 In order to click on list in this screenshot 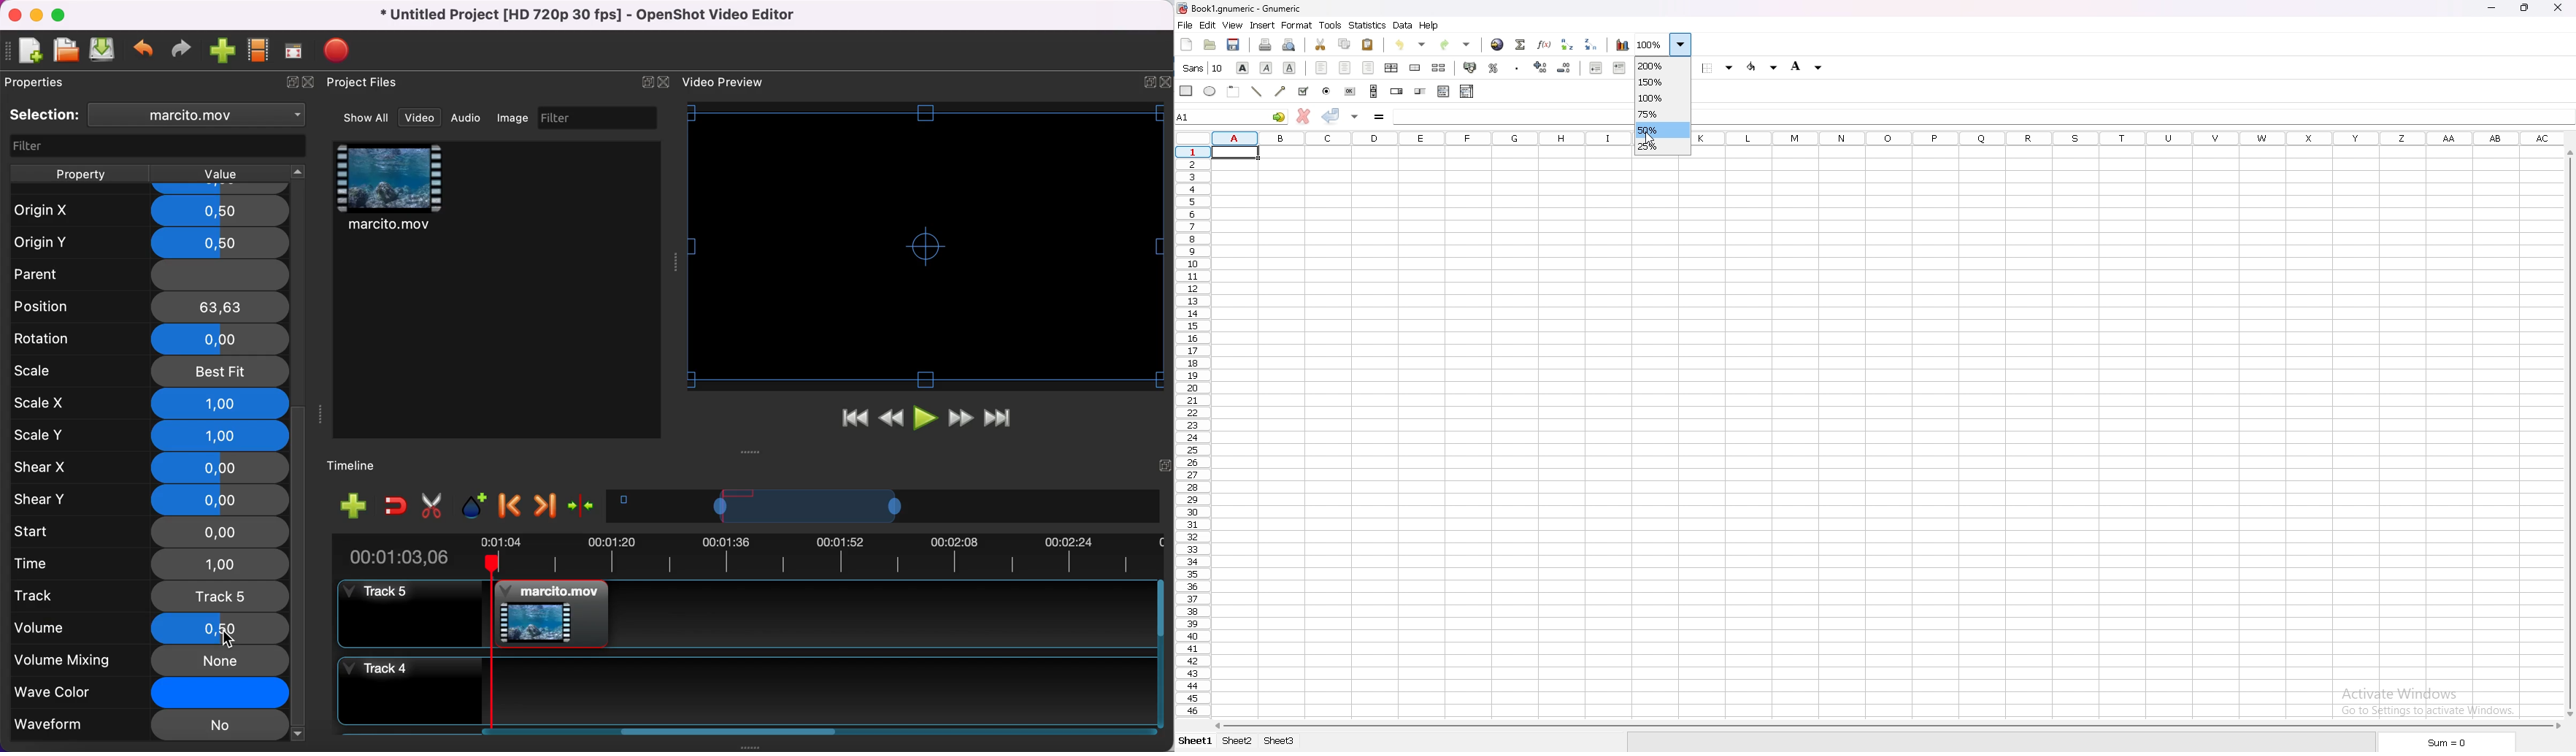, I will do `click(1444, 91)`.